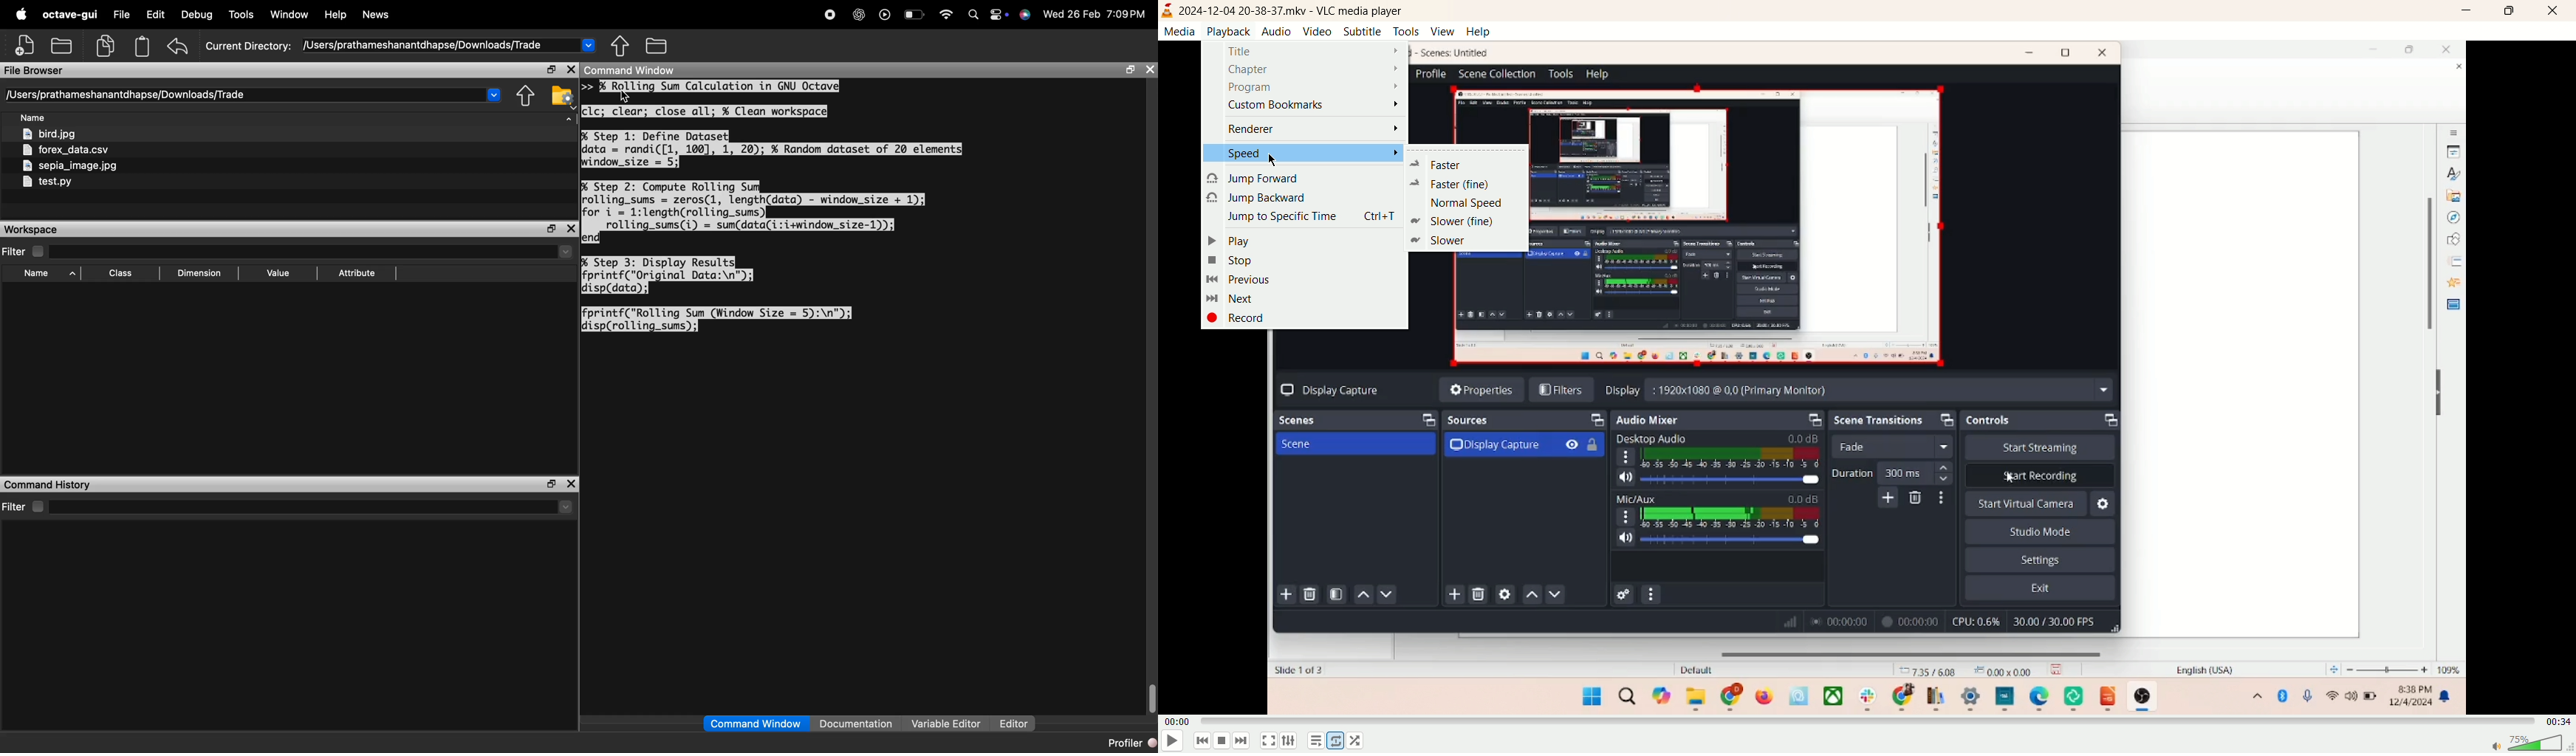 The image size is (2576, 756). What do you see at coordinates (25, 46) in the screenshot?
I see `new script` at bounding box center [25, 46].